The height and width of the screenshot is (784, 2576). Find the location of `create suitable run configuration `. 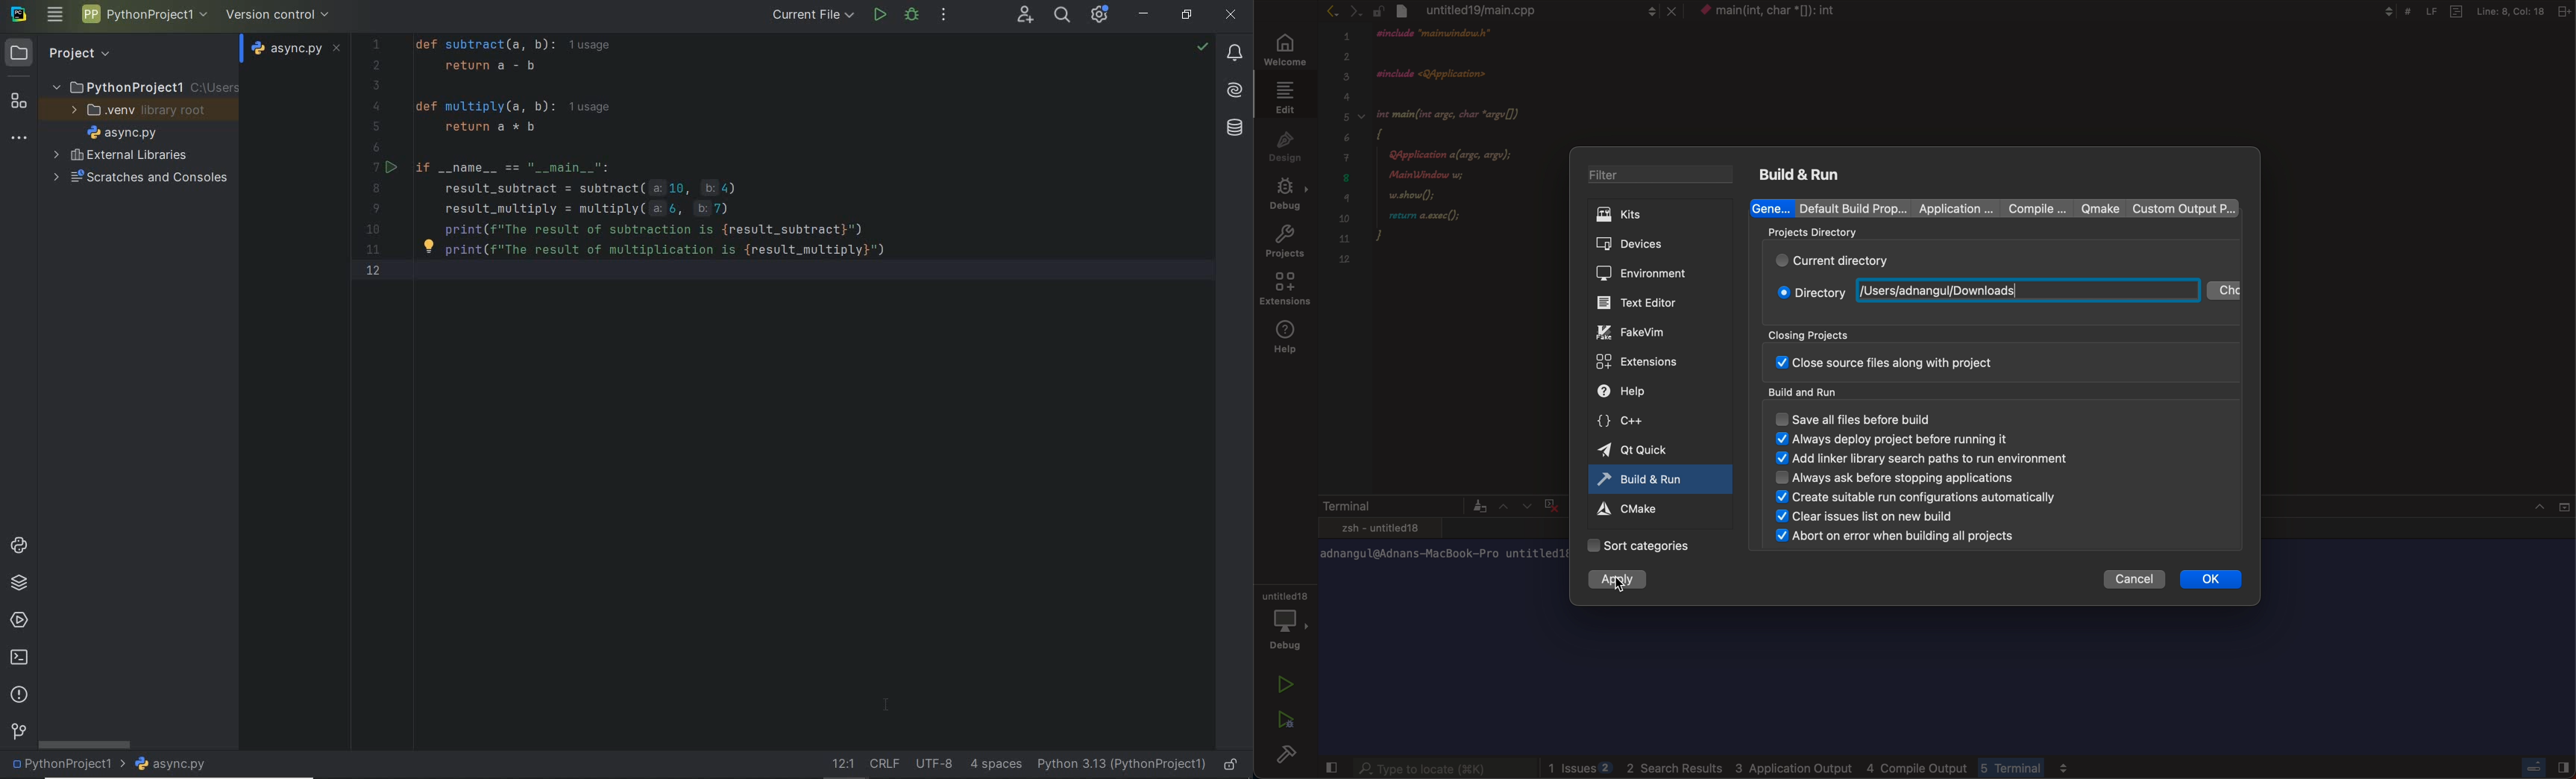

create suitable run configuration  is located at coordinates (1915, 498).